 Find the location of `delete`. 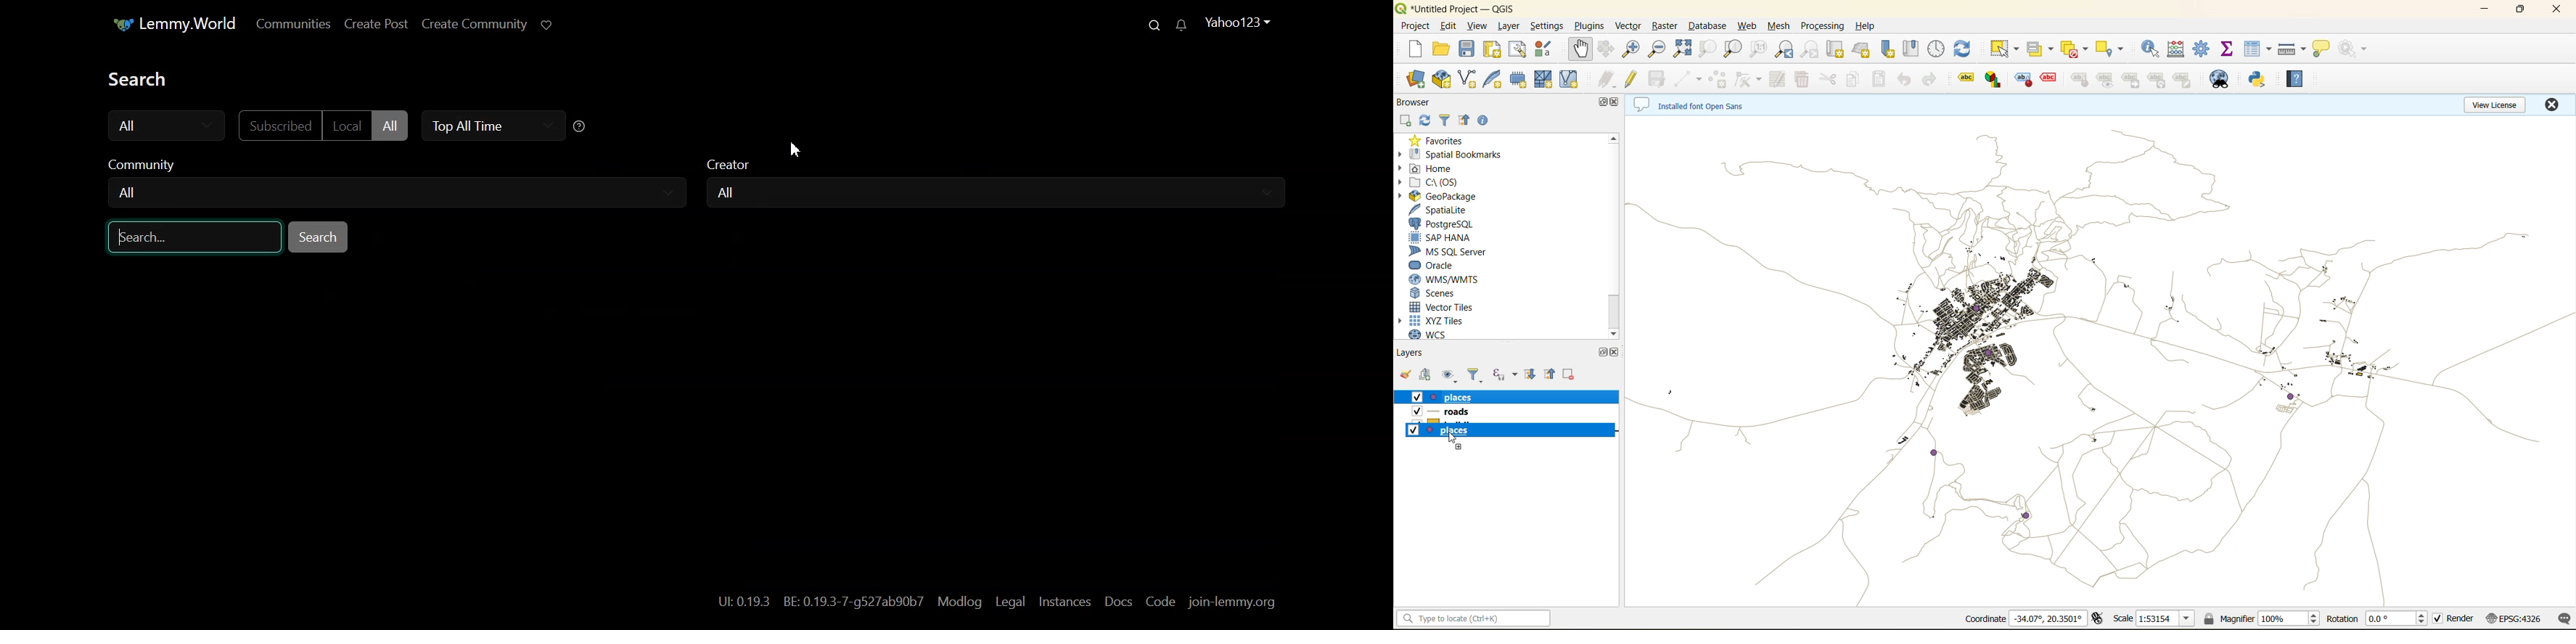

delete is located at coordinates (1802, 81).